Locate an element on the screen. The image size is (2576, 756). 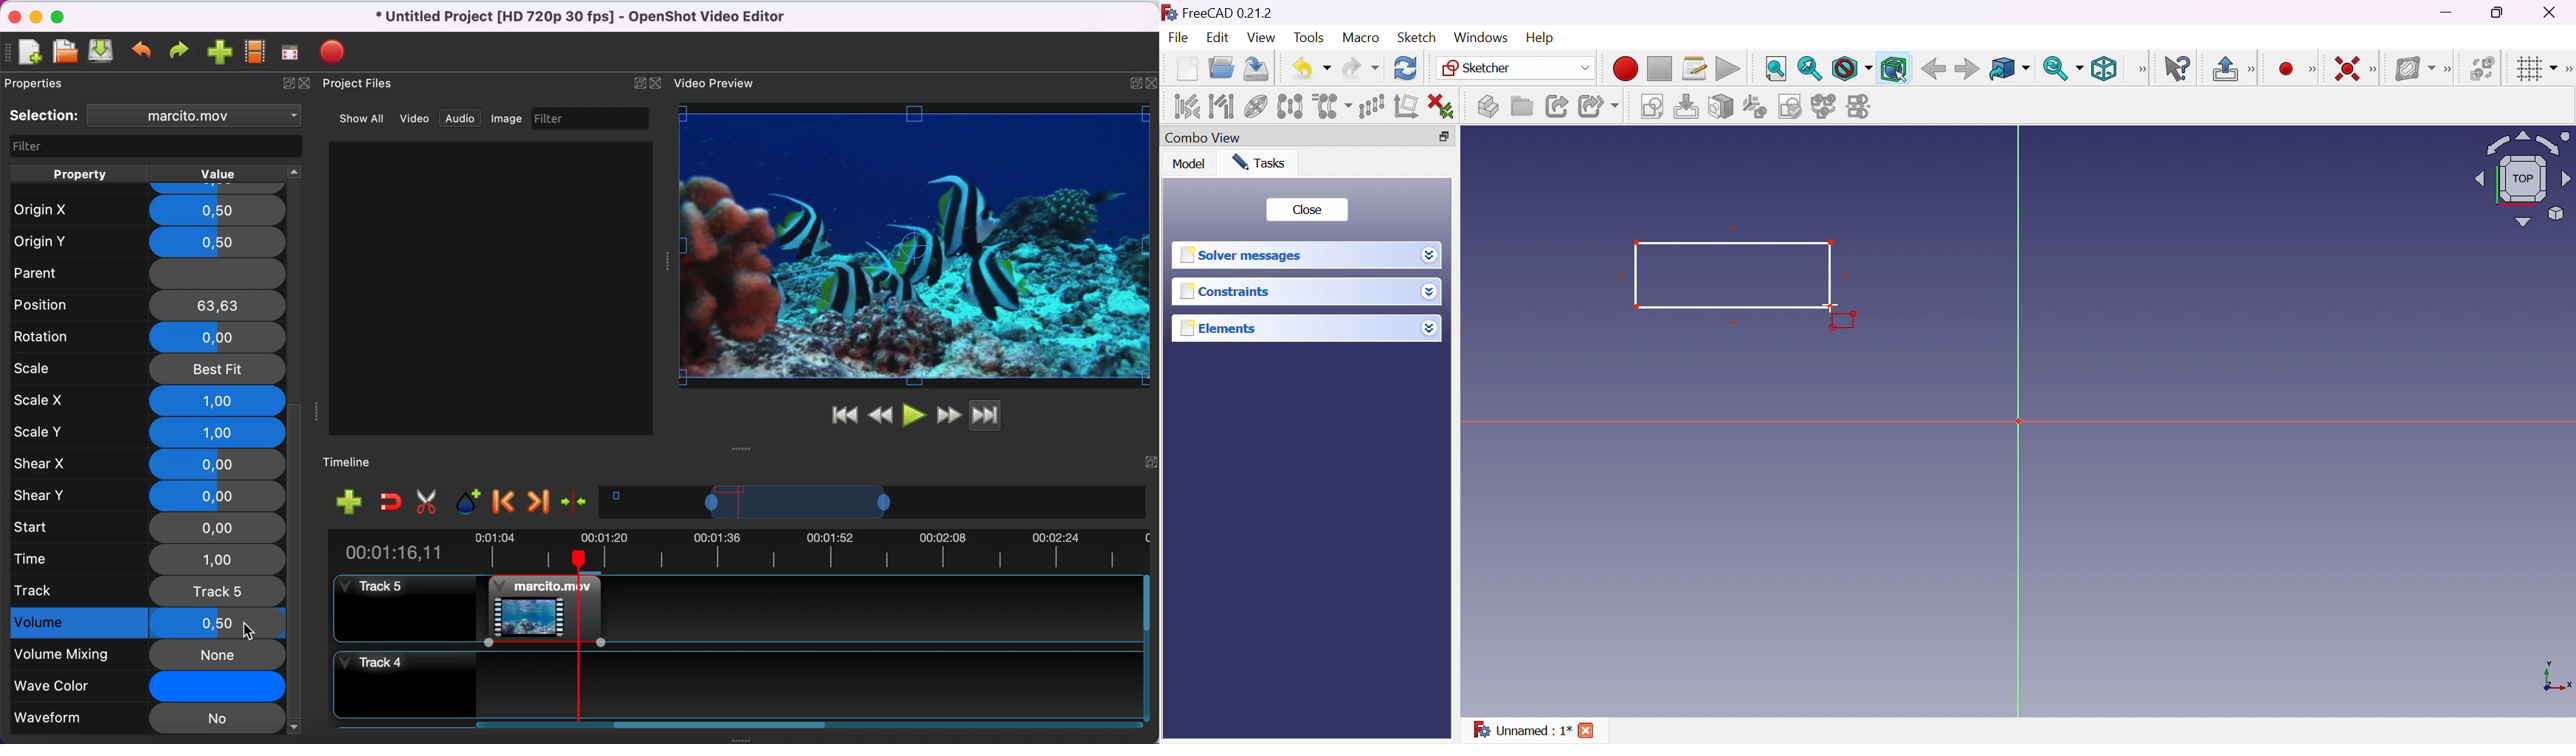
origin x is located at coordinates (145, 206).